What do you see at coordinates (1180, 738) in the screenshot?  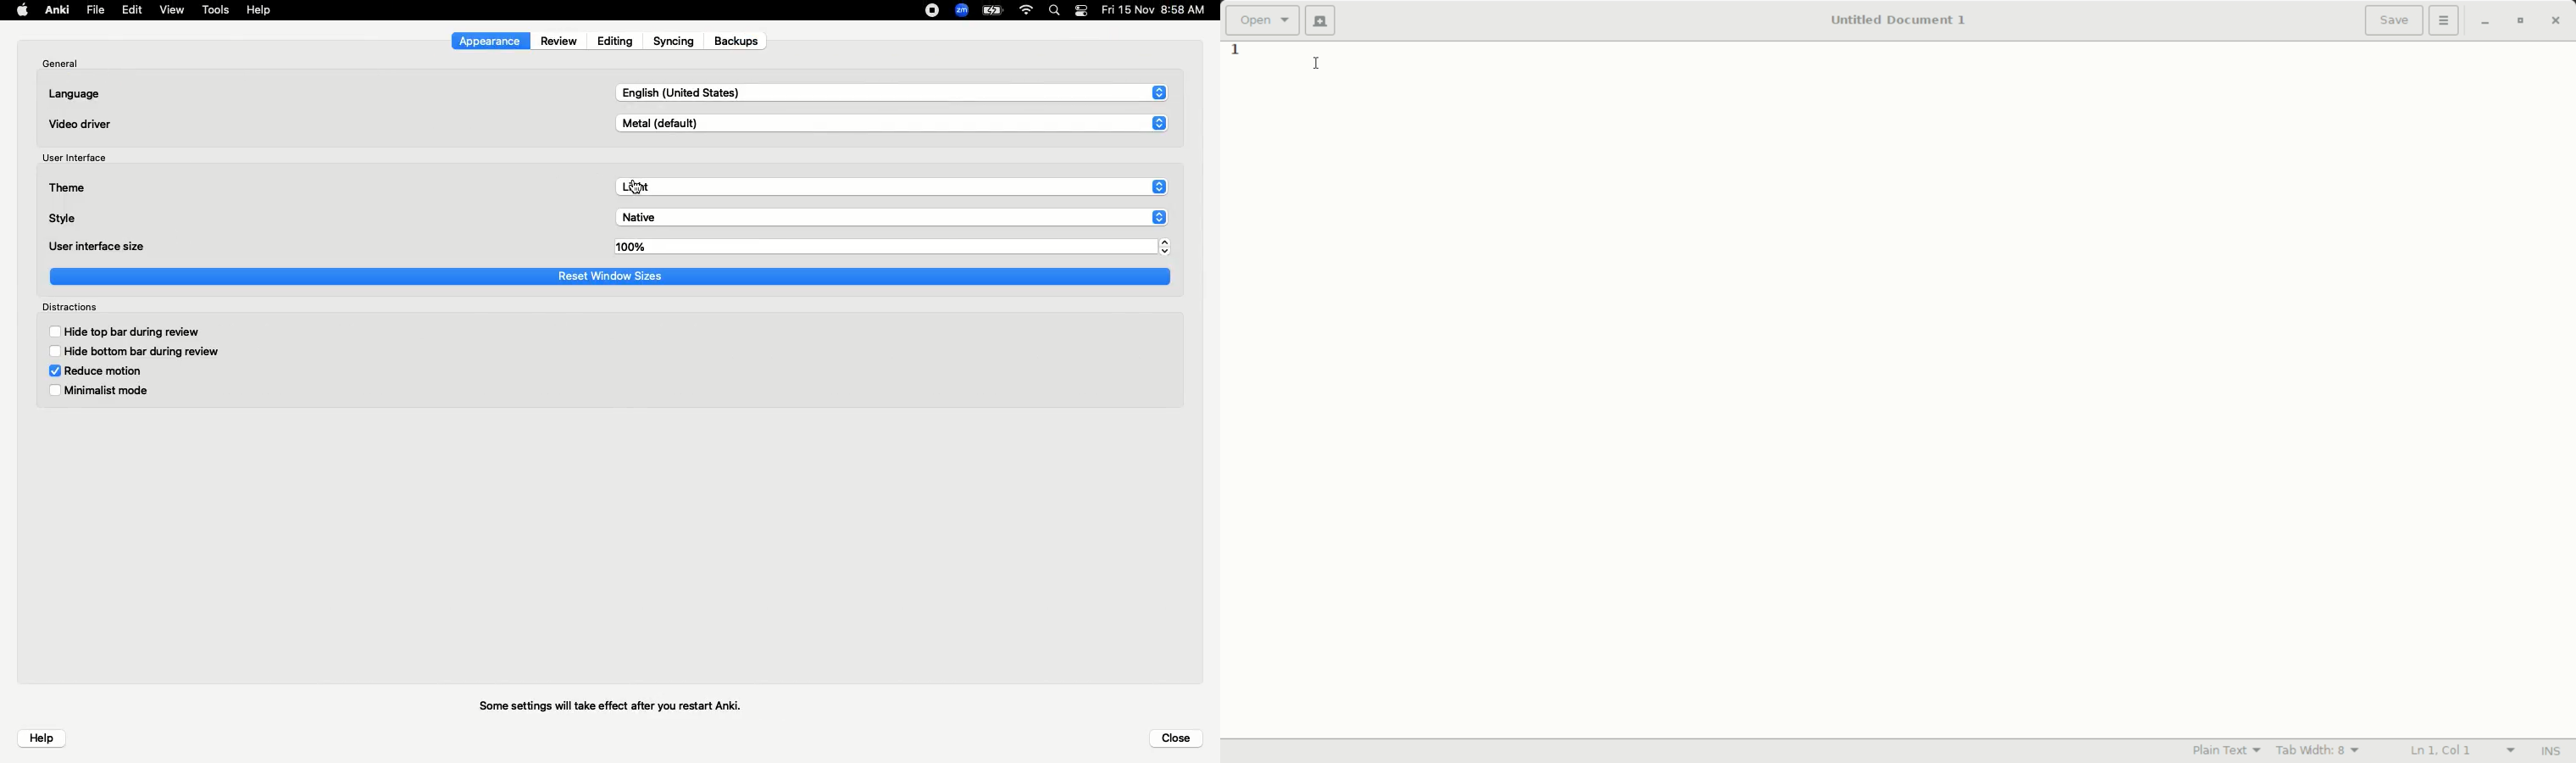 I see `Close` at bounding box center [1180, 738].